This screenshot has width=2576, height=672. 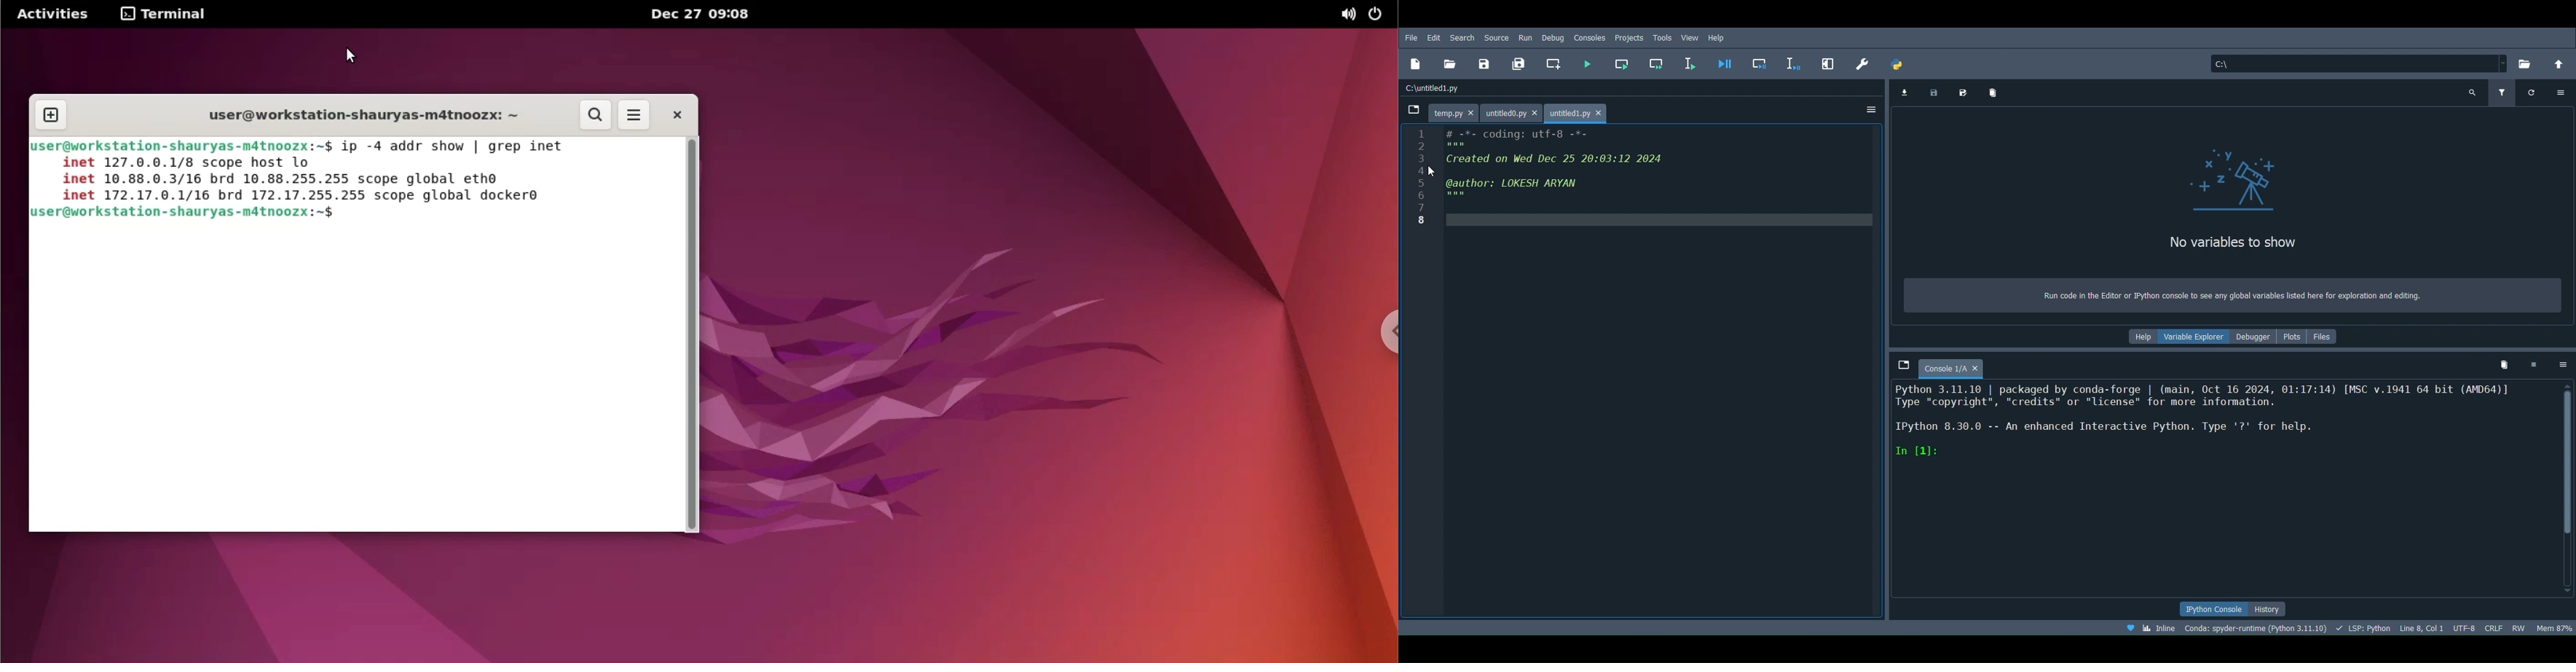 I want to click on Run current cell and go to the next one (Shift + Return), so click(x=1659, y=63).